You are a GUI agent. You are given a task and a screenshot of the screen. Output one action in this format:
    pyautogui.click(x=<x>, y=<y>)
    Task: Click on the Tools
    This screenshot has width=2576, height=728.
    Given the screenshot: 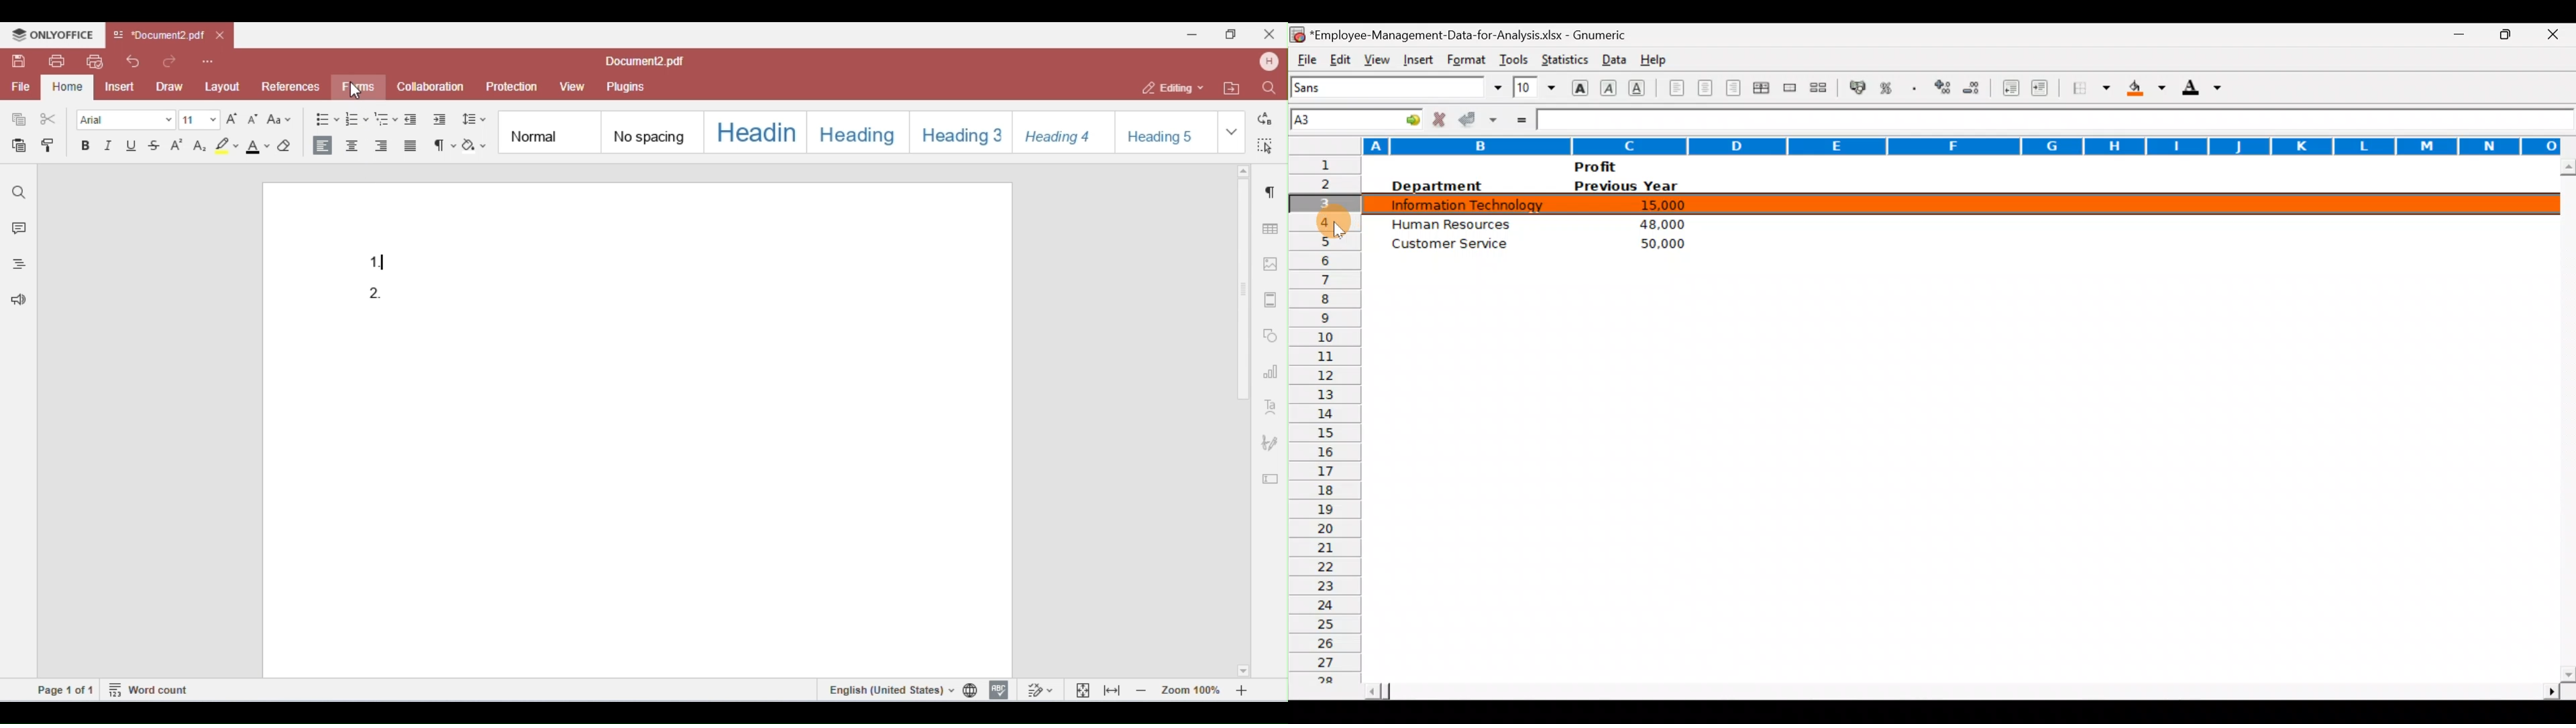 What is the action you would take?
    pyautogui.click(x=1513, y=56)
    